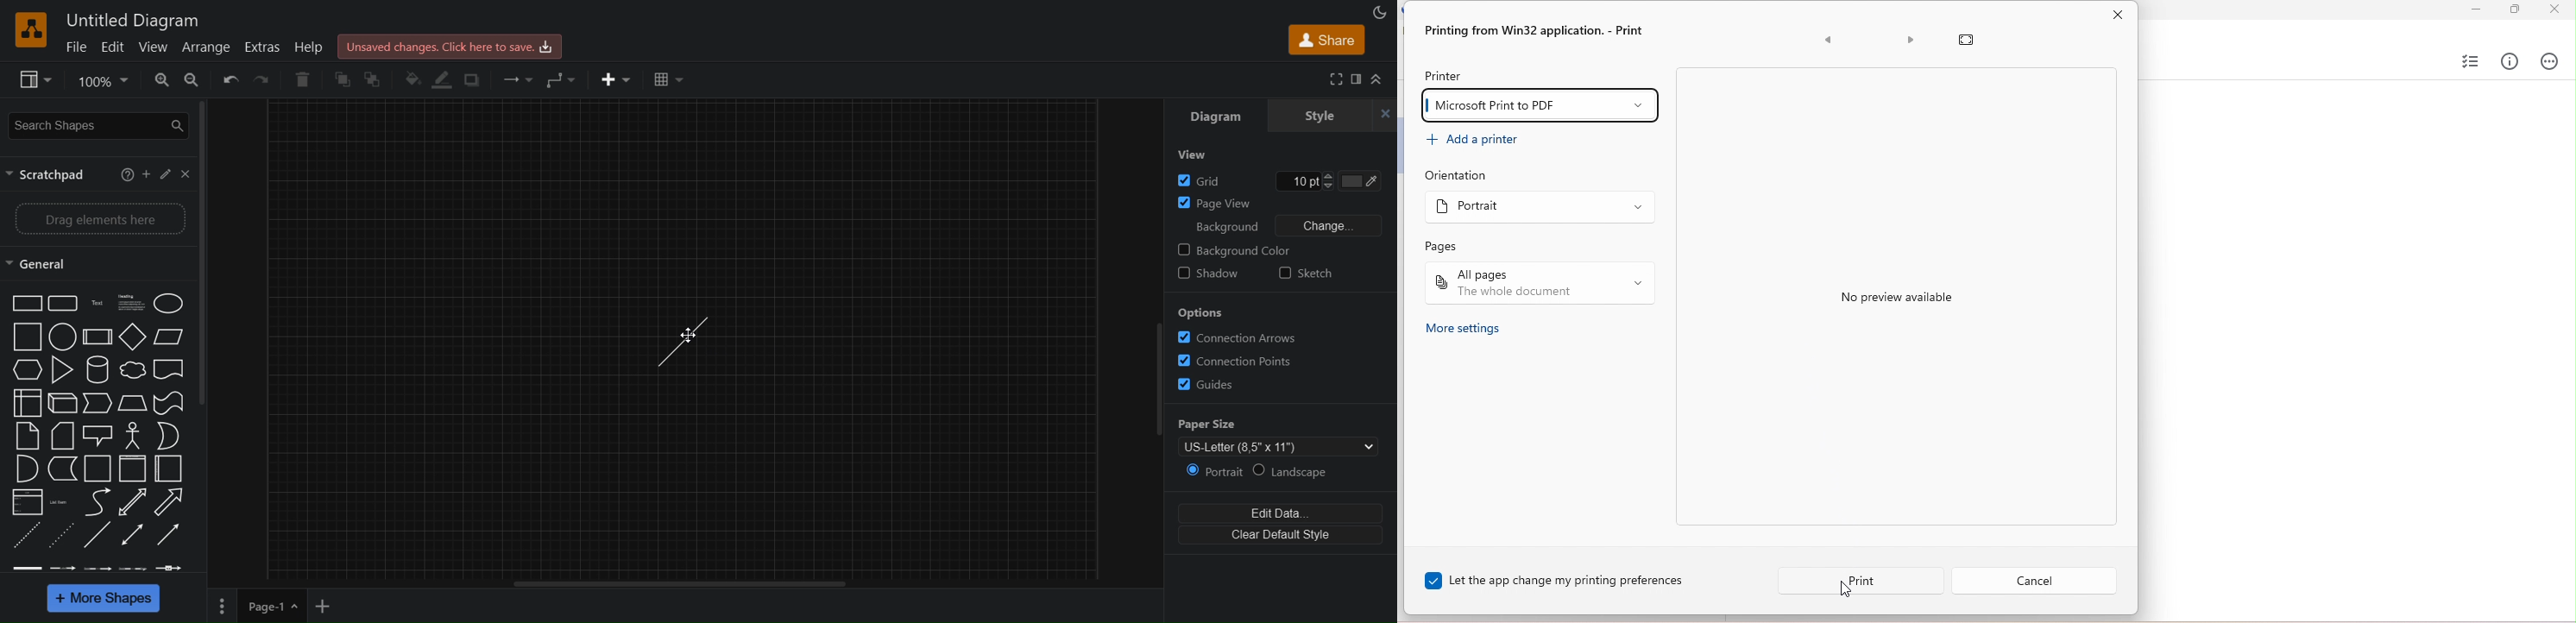 This screenshot has width=2576, height=644. What do you see at coordinates (1827, 40) in the screenshot?
I see `previous` at bounding box center [1827, 40].